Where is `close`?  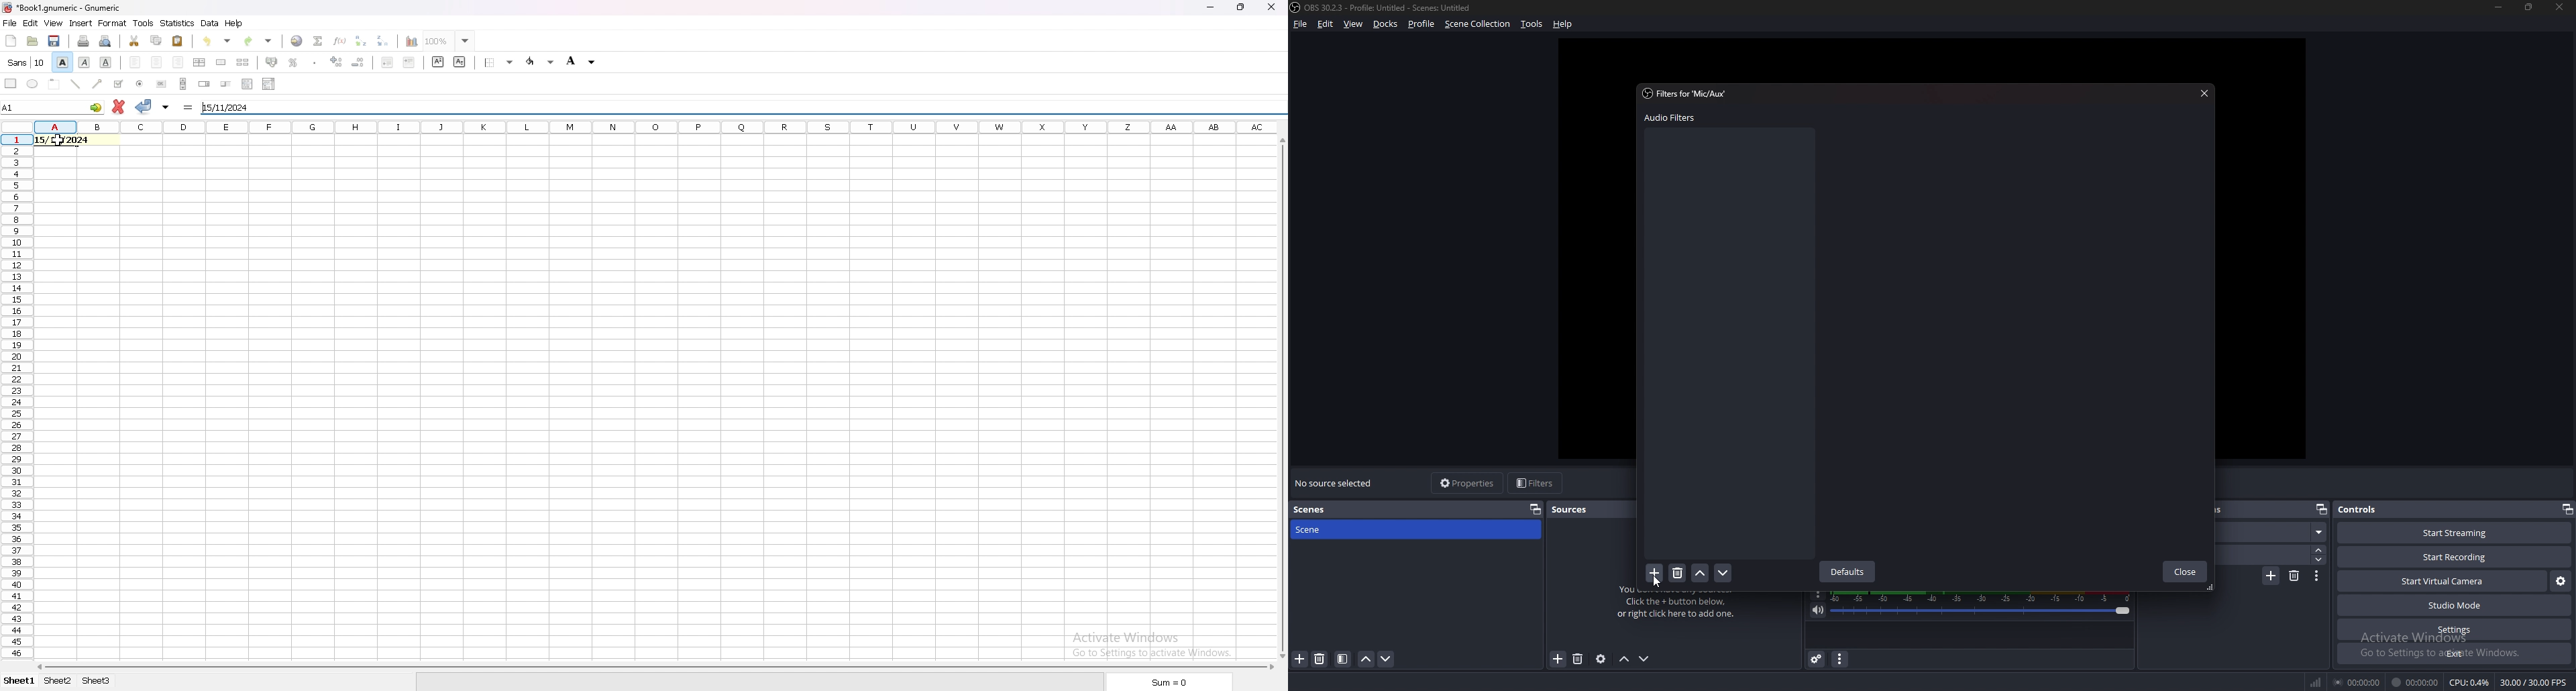 close is located at coordinates (2185, 572).